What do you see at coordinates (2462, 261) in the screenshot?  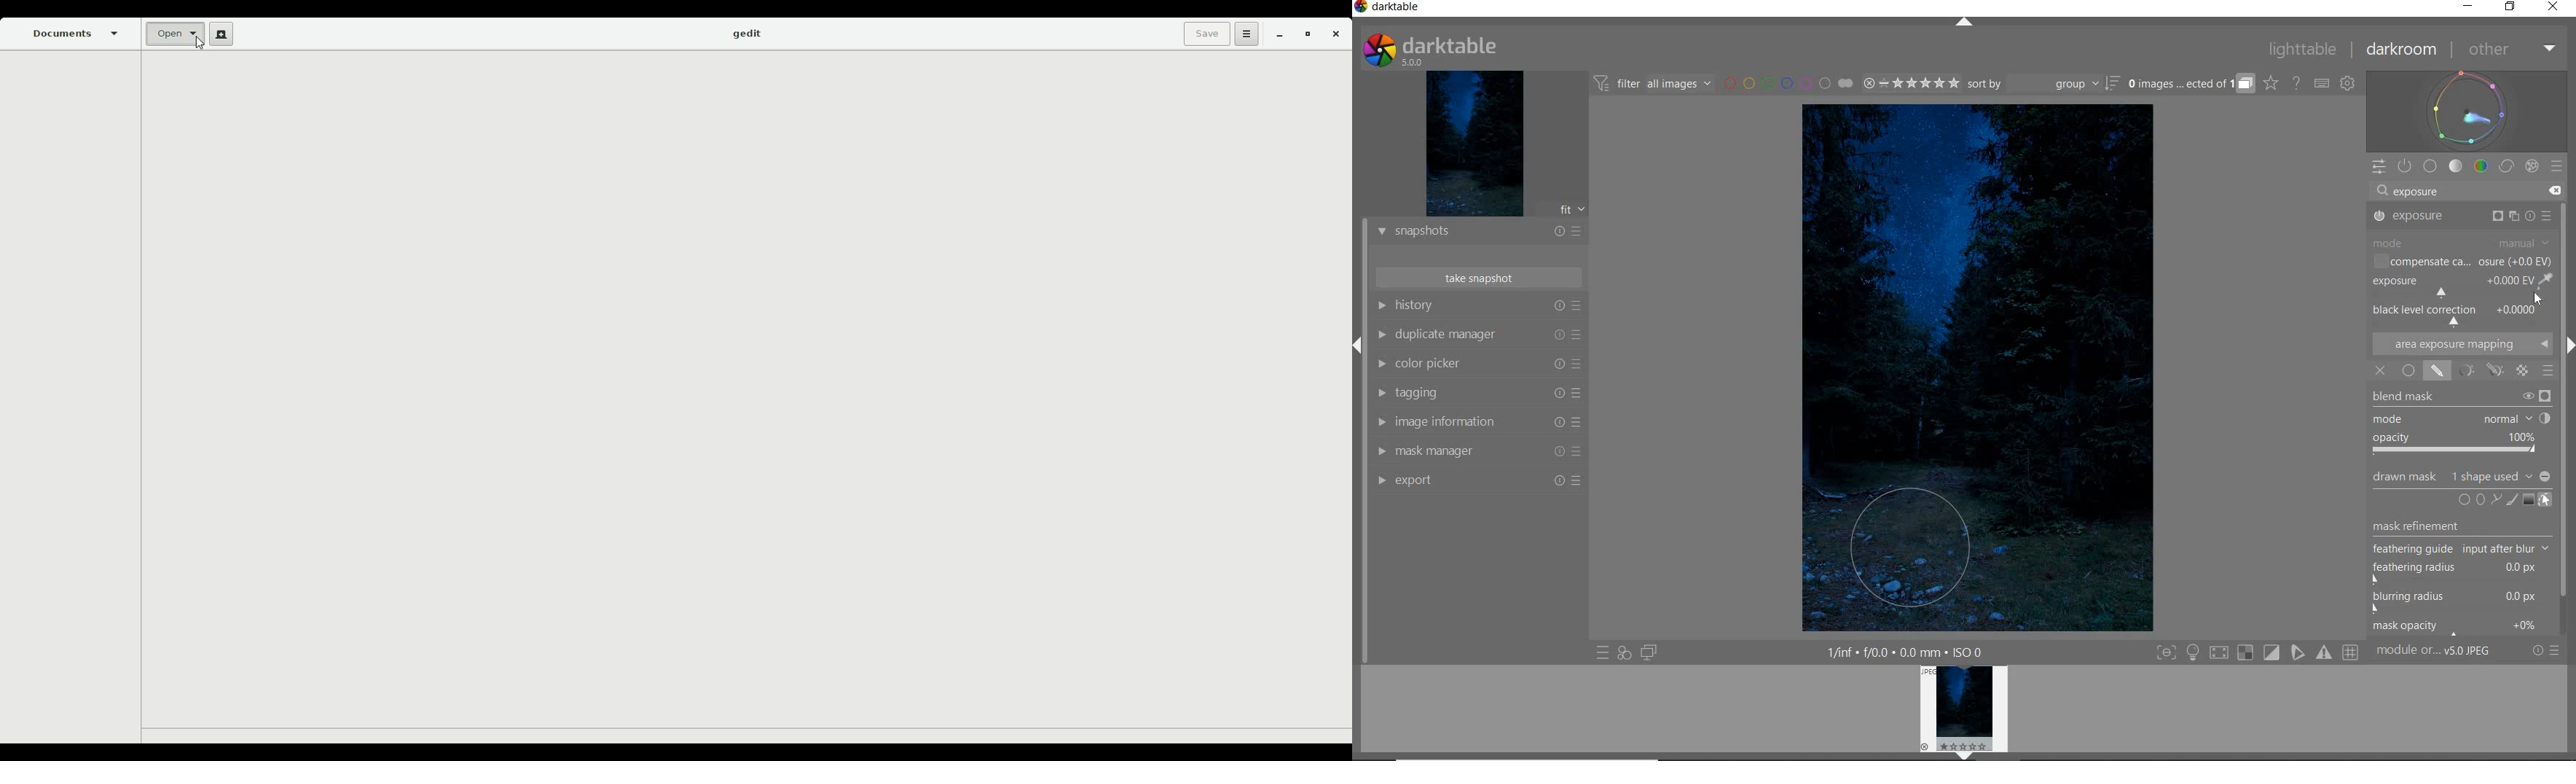 I see `COMPENSATE CA...OSURE` at bounding box center [2462, 261].